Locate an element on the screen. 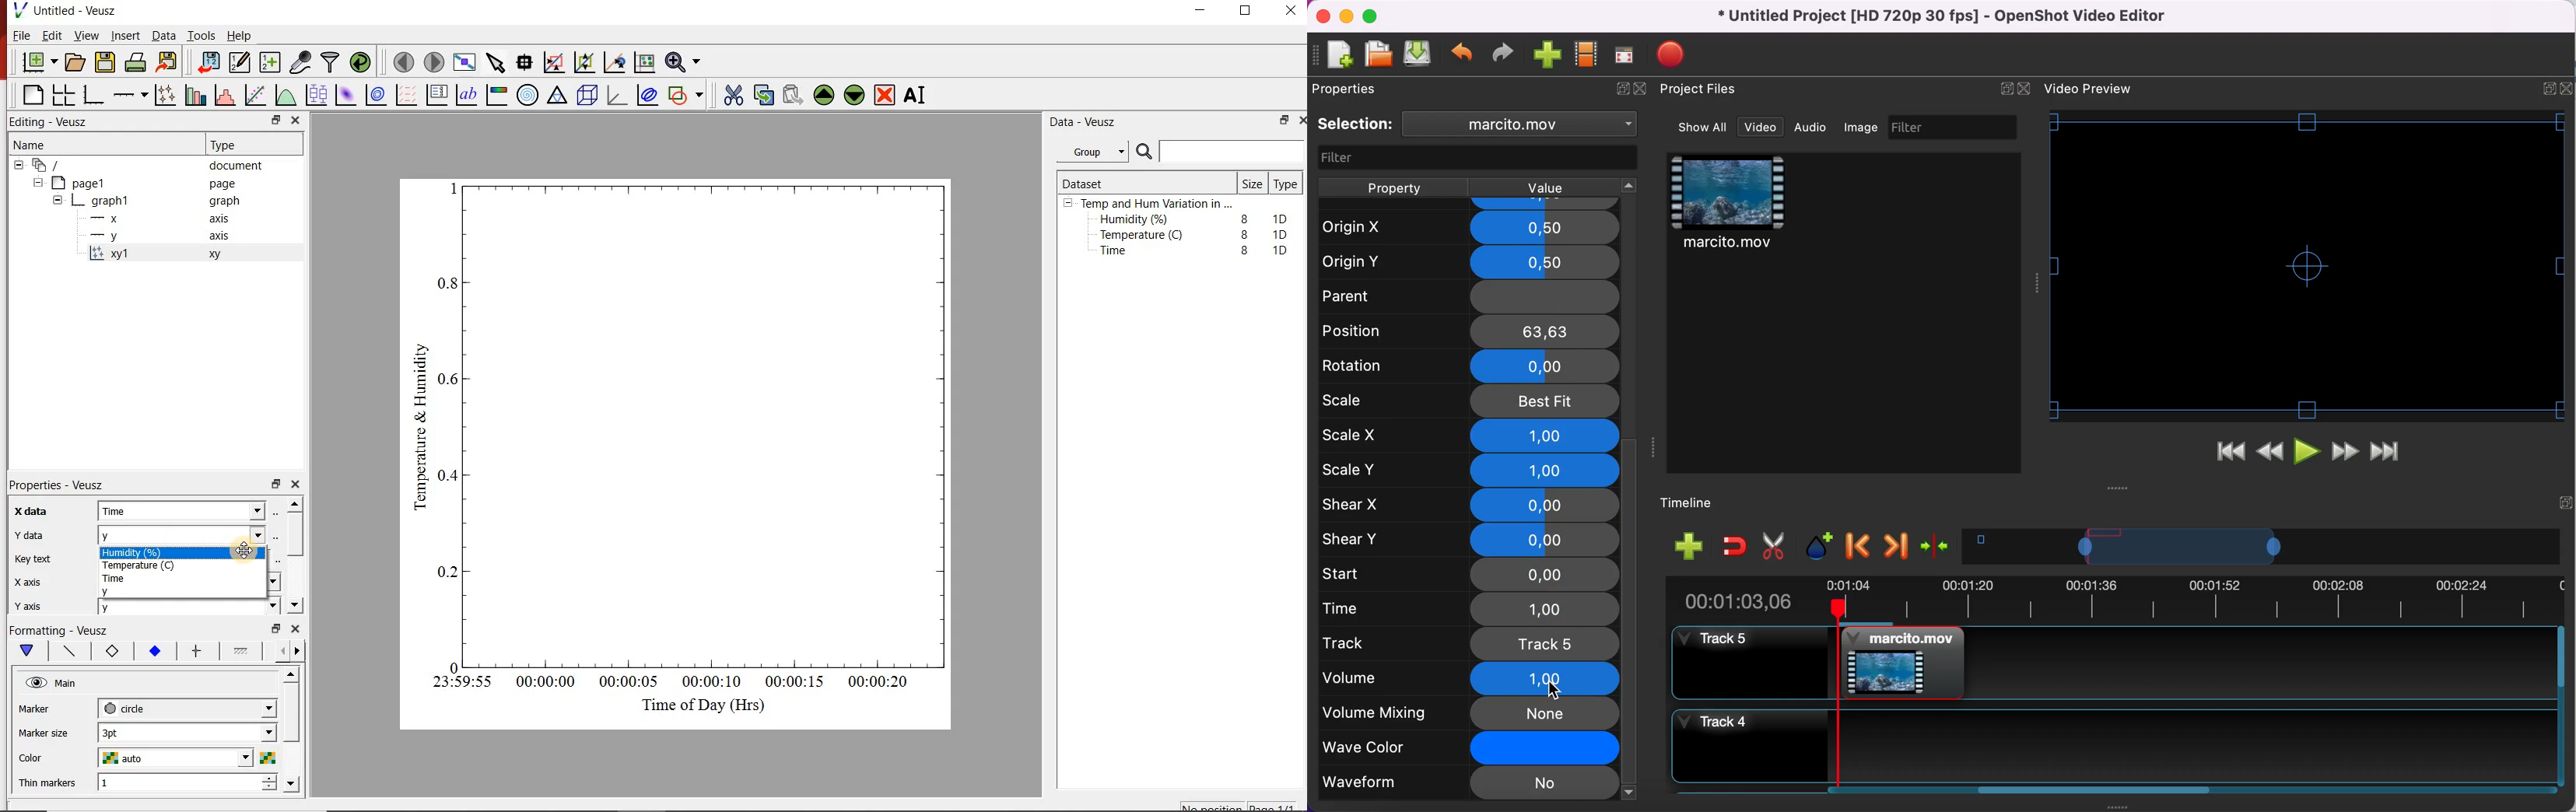 The height and width of the screenshot is (812, 2576). save file is located at coordinates (1419, 53).